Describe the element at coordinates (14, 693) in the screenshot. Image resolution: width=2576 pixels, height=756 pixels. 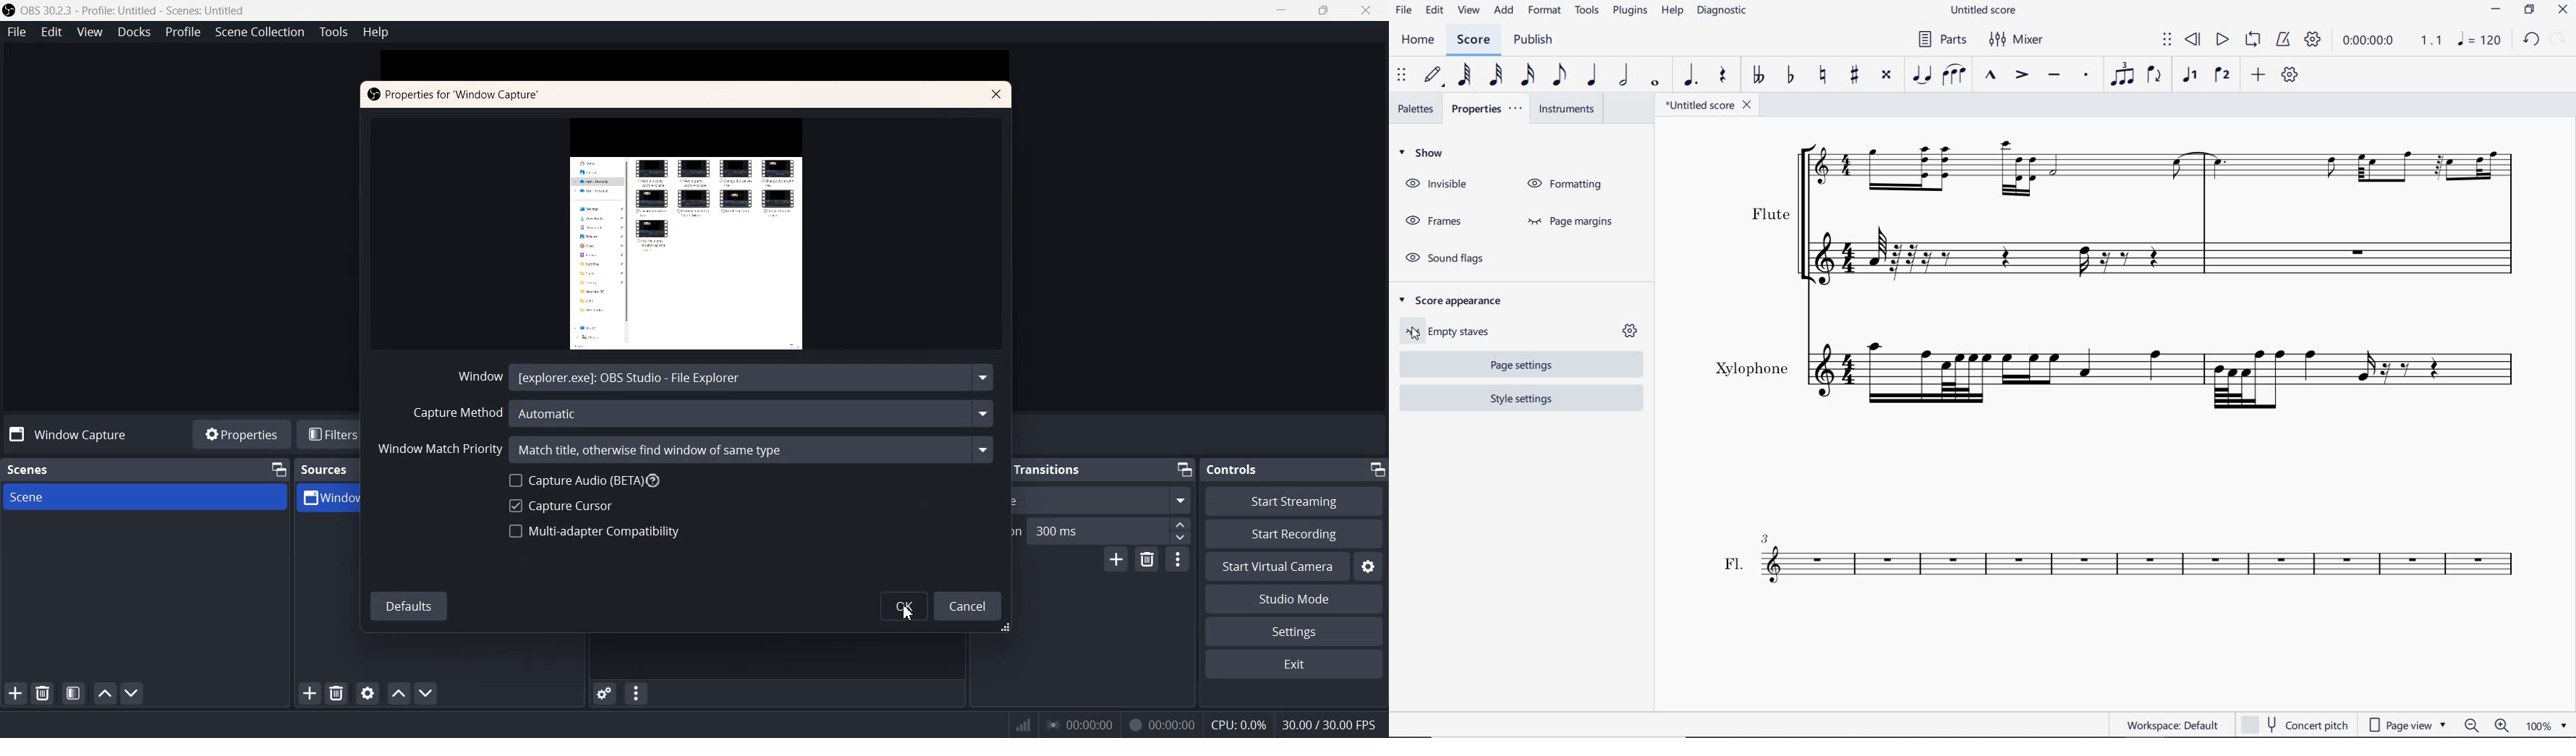
I see `Add Scene` at that location.